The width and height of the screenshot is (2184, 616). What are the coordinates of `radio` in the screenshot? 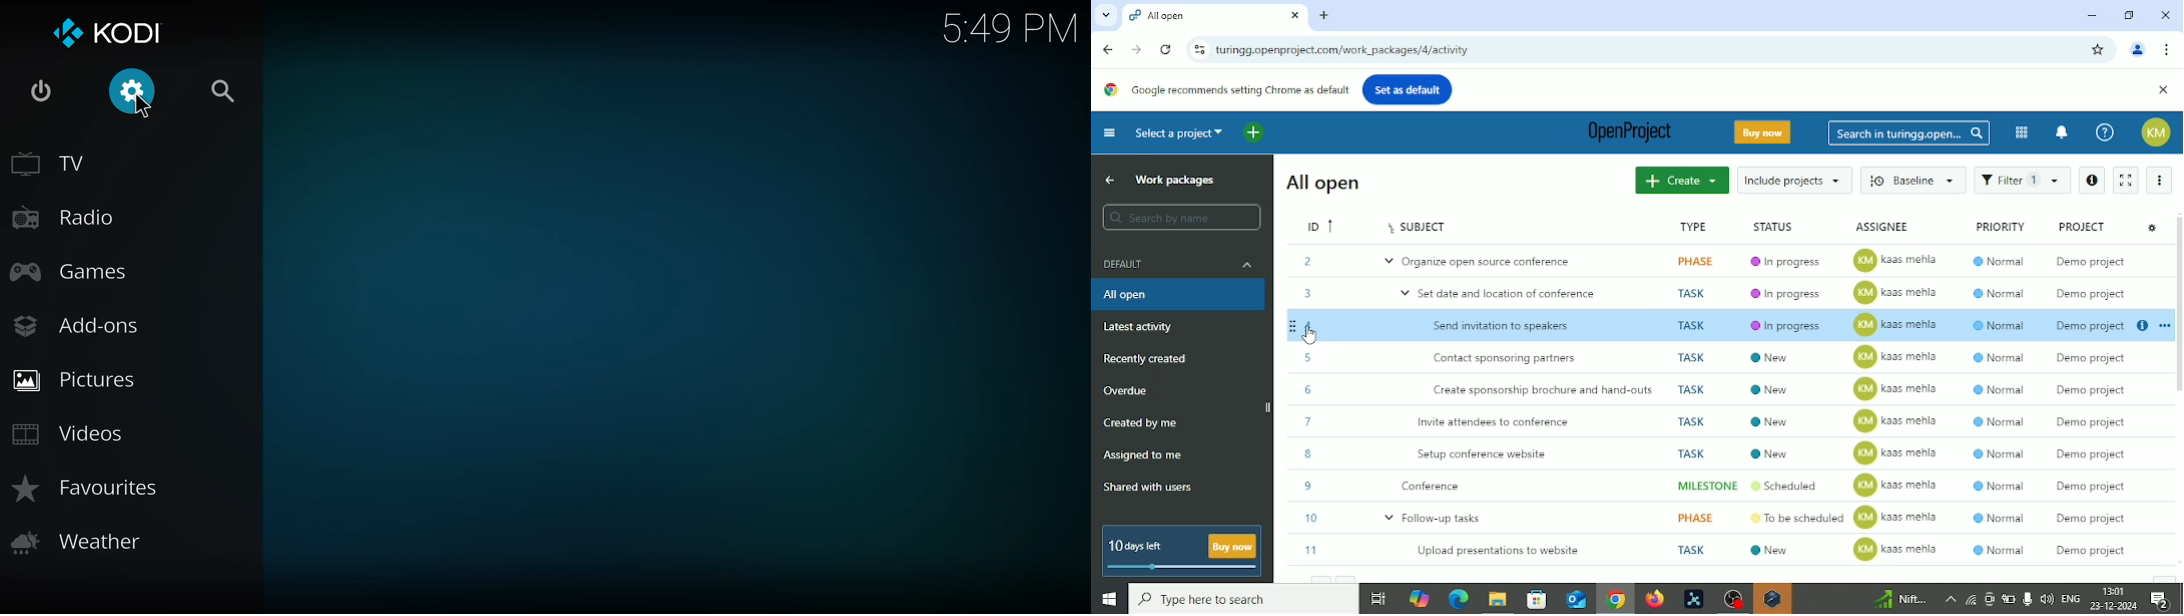 It's located at (66, 217).